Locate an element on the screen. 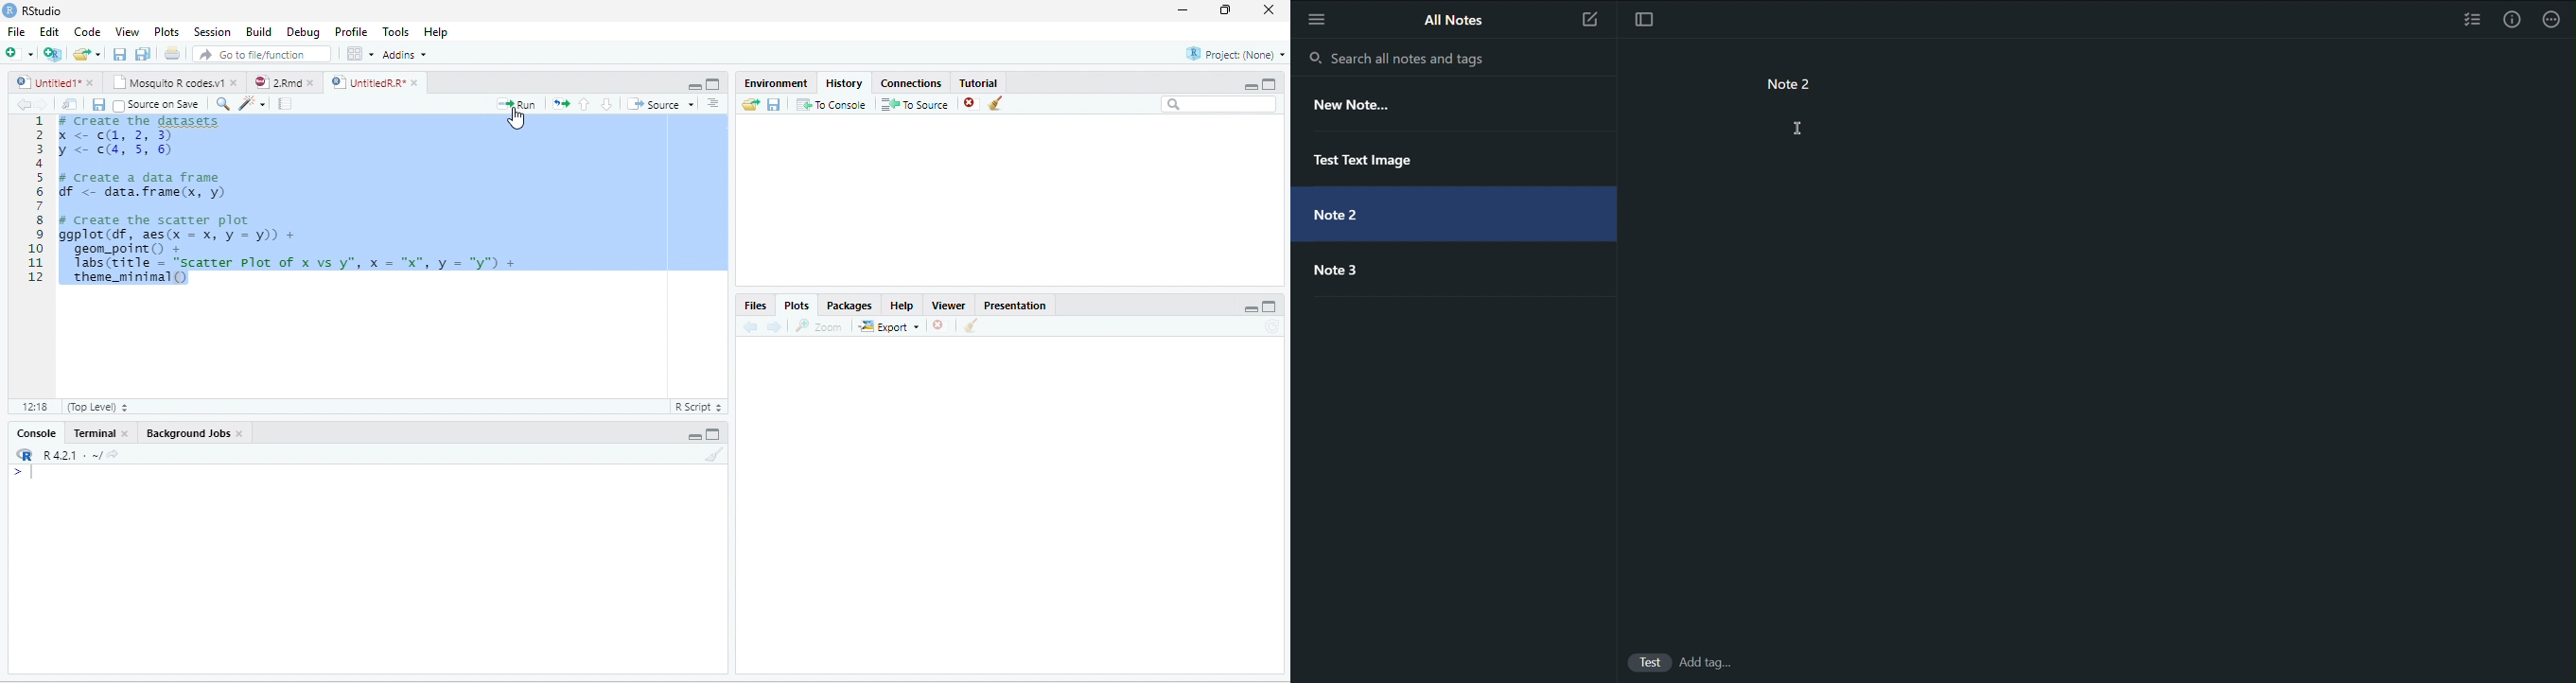 The height and width of the screenshot is (700, 2576). Remove the selected history entries is located at coordinates (972, 104).